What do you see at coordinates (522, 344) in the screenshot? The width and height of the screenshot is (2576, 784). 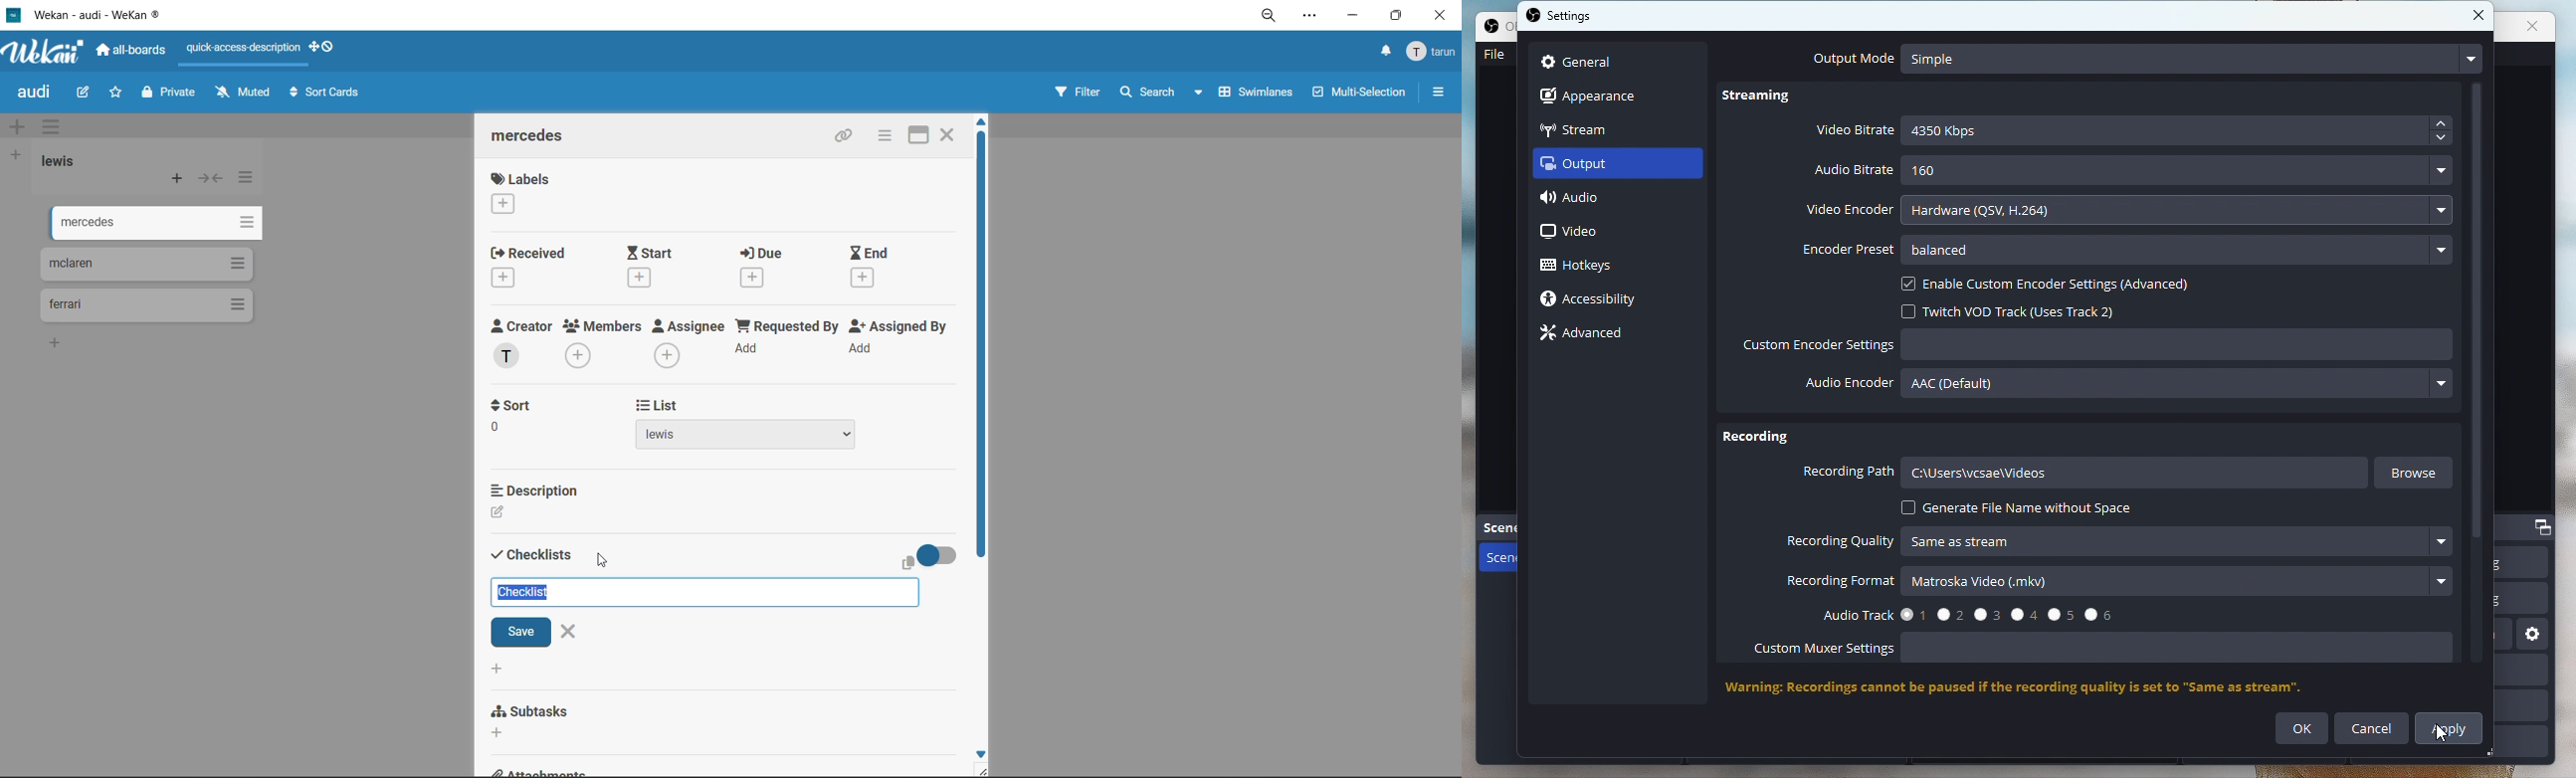 I see `creator` at bounding box center [522, 344].